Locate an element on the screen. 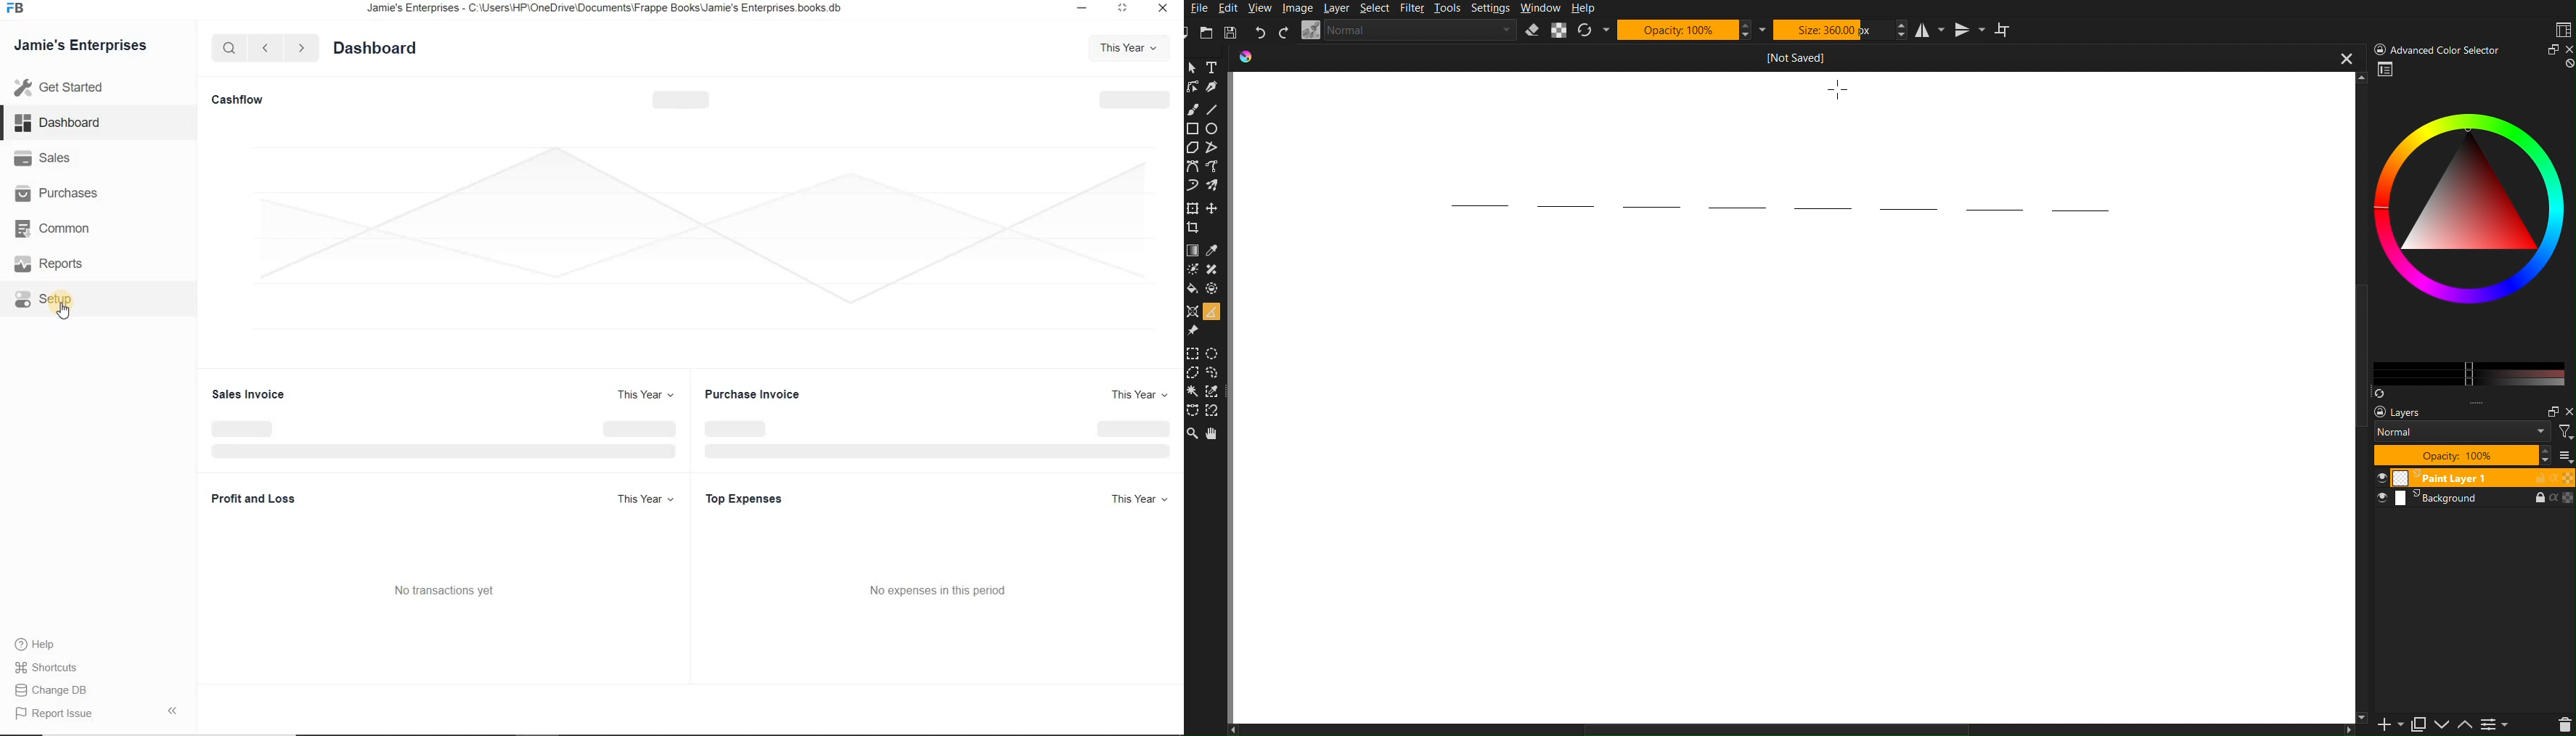  Background is located at coordinates (2474, 499).